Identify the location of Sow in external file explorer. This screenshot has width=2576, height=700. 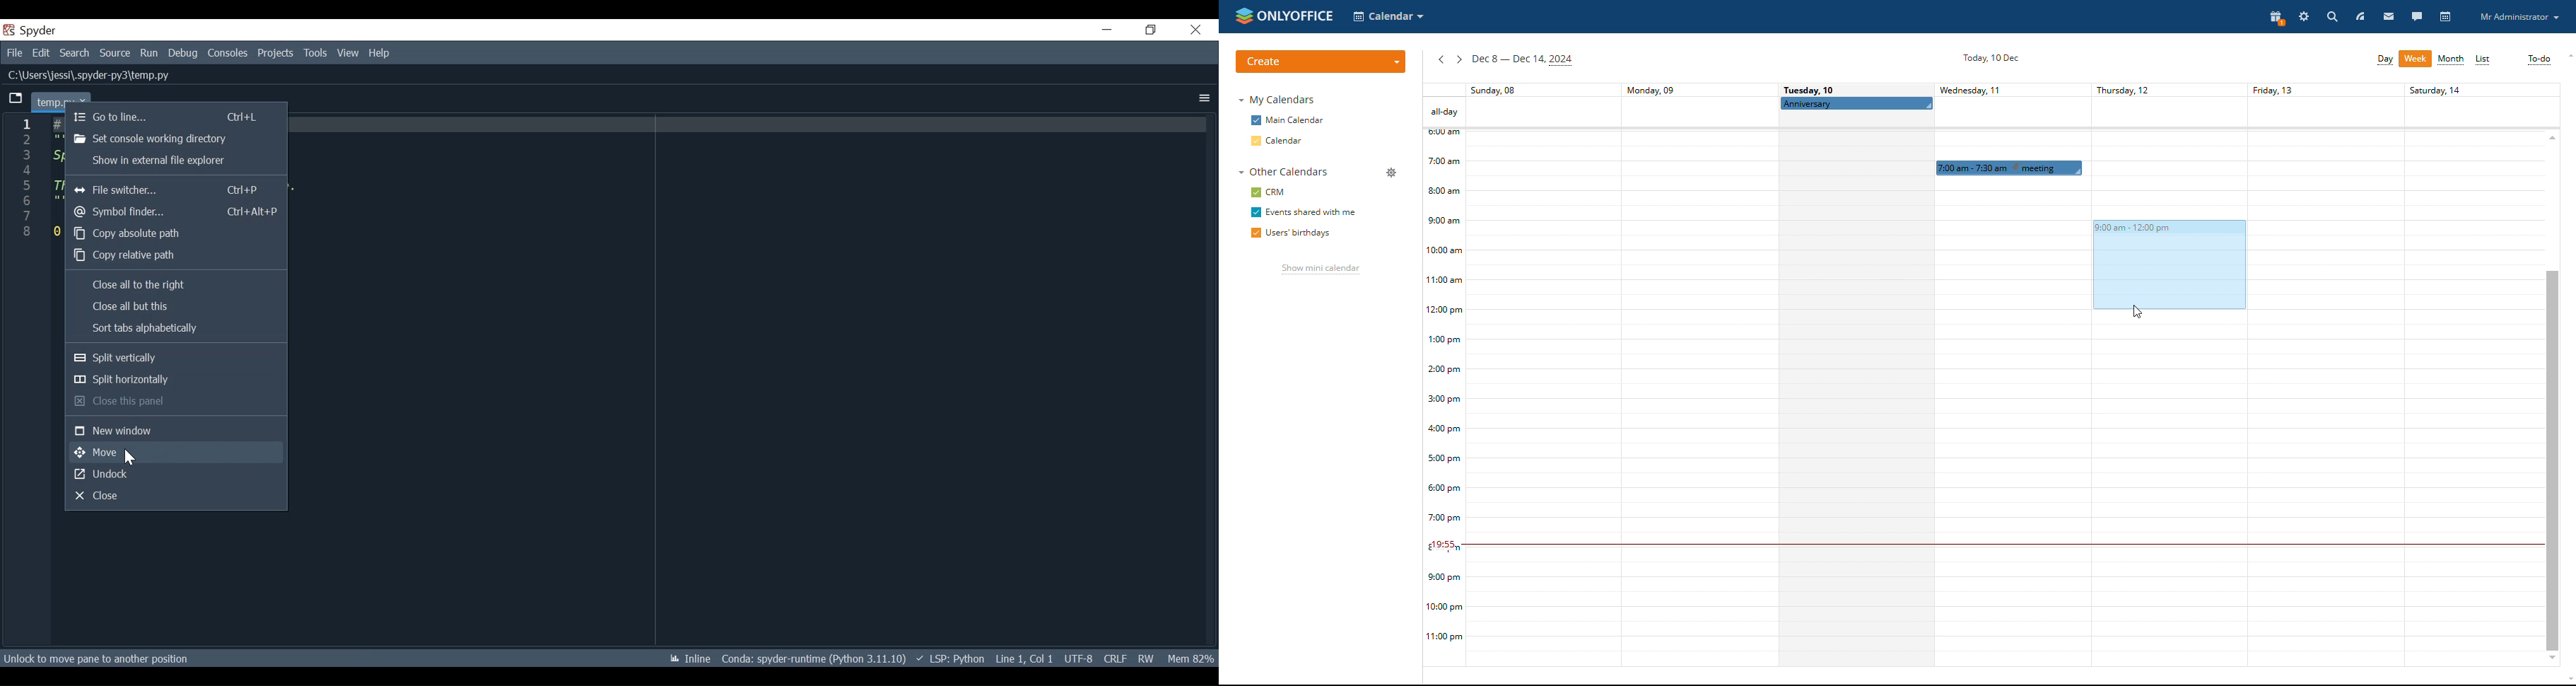
(173, 161).